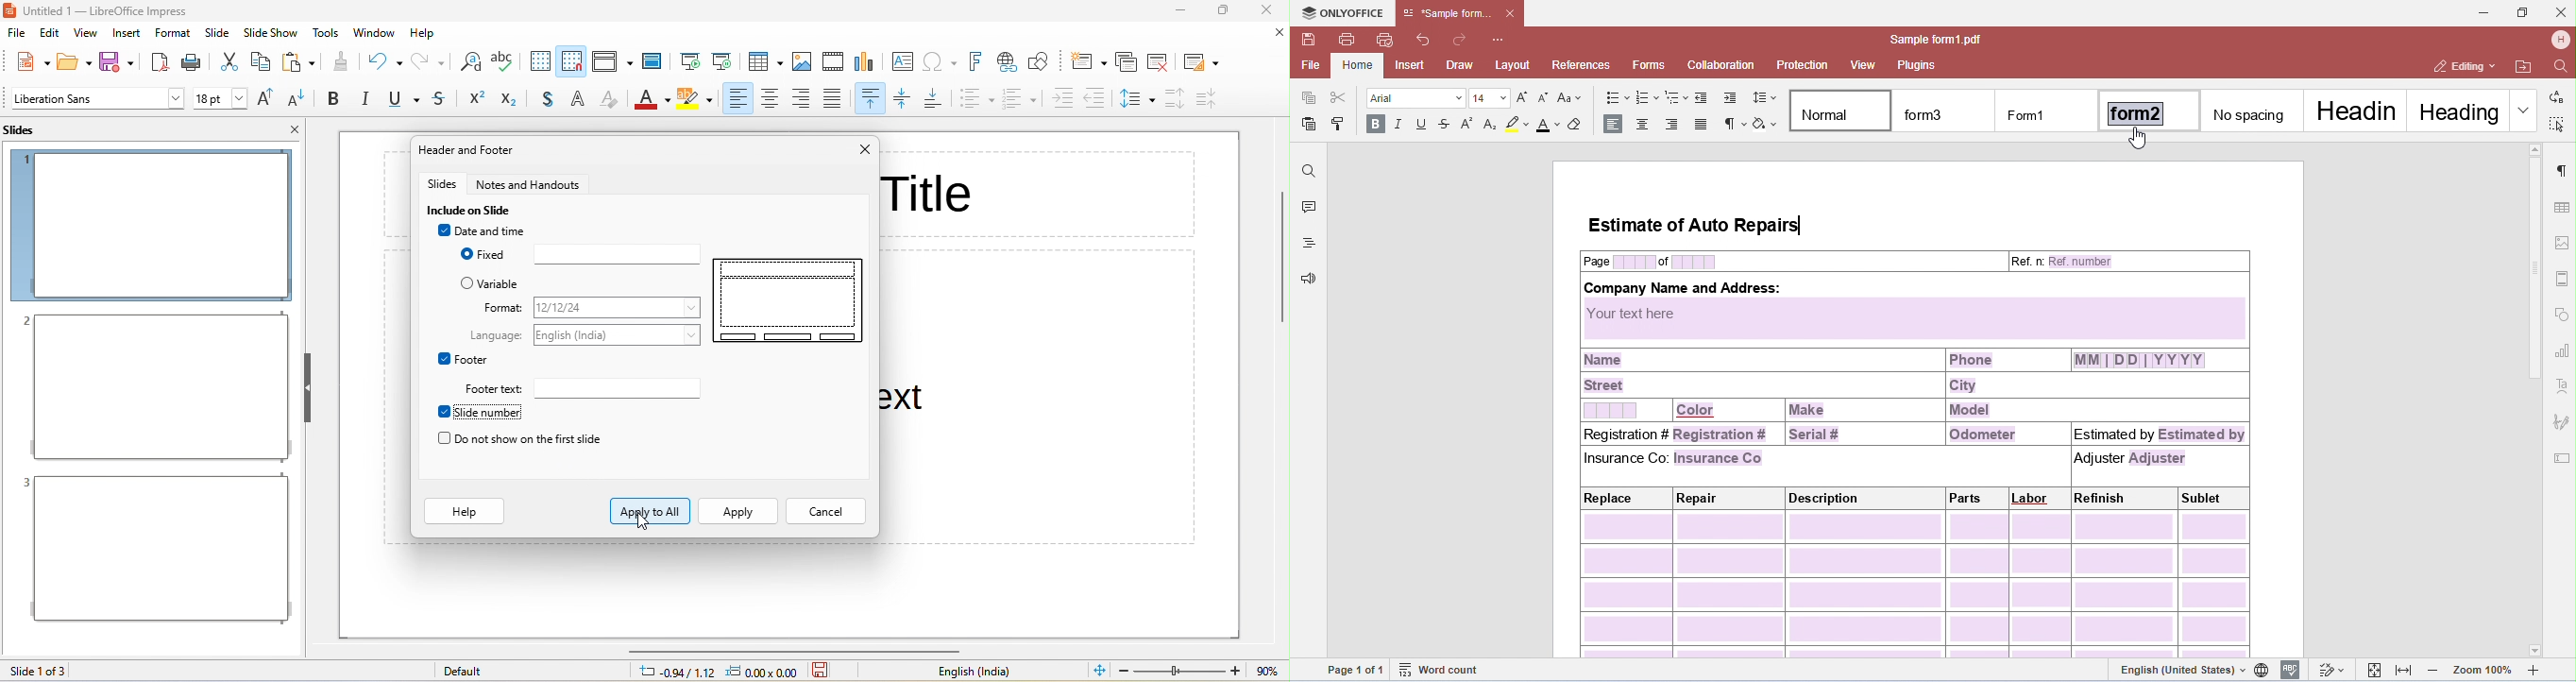 The image size is (2576, 700). Describe the element at coordinates (18, 35) in the screenshot. I see `file` at that location.